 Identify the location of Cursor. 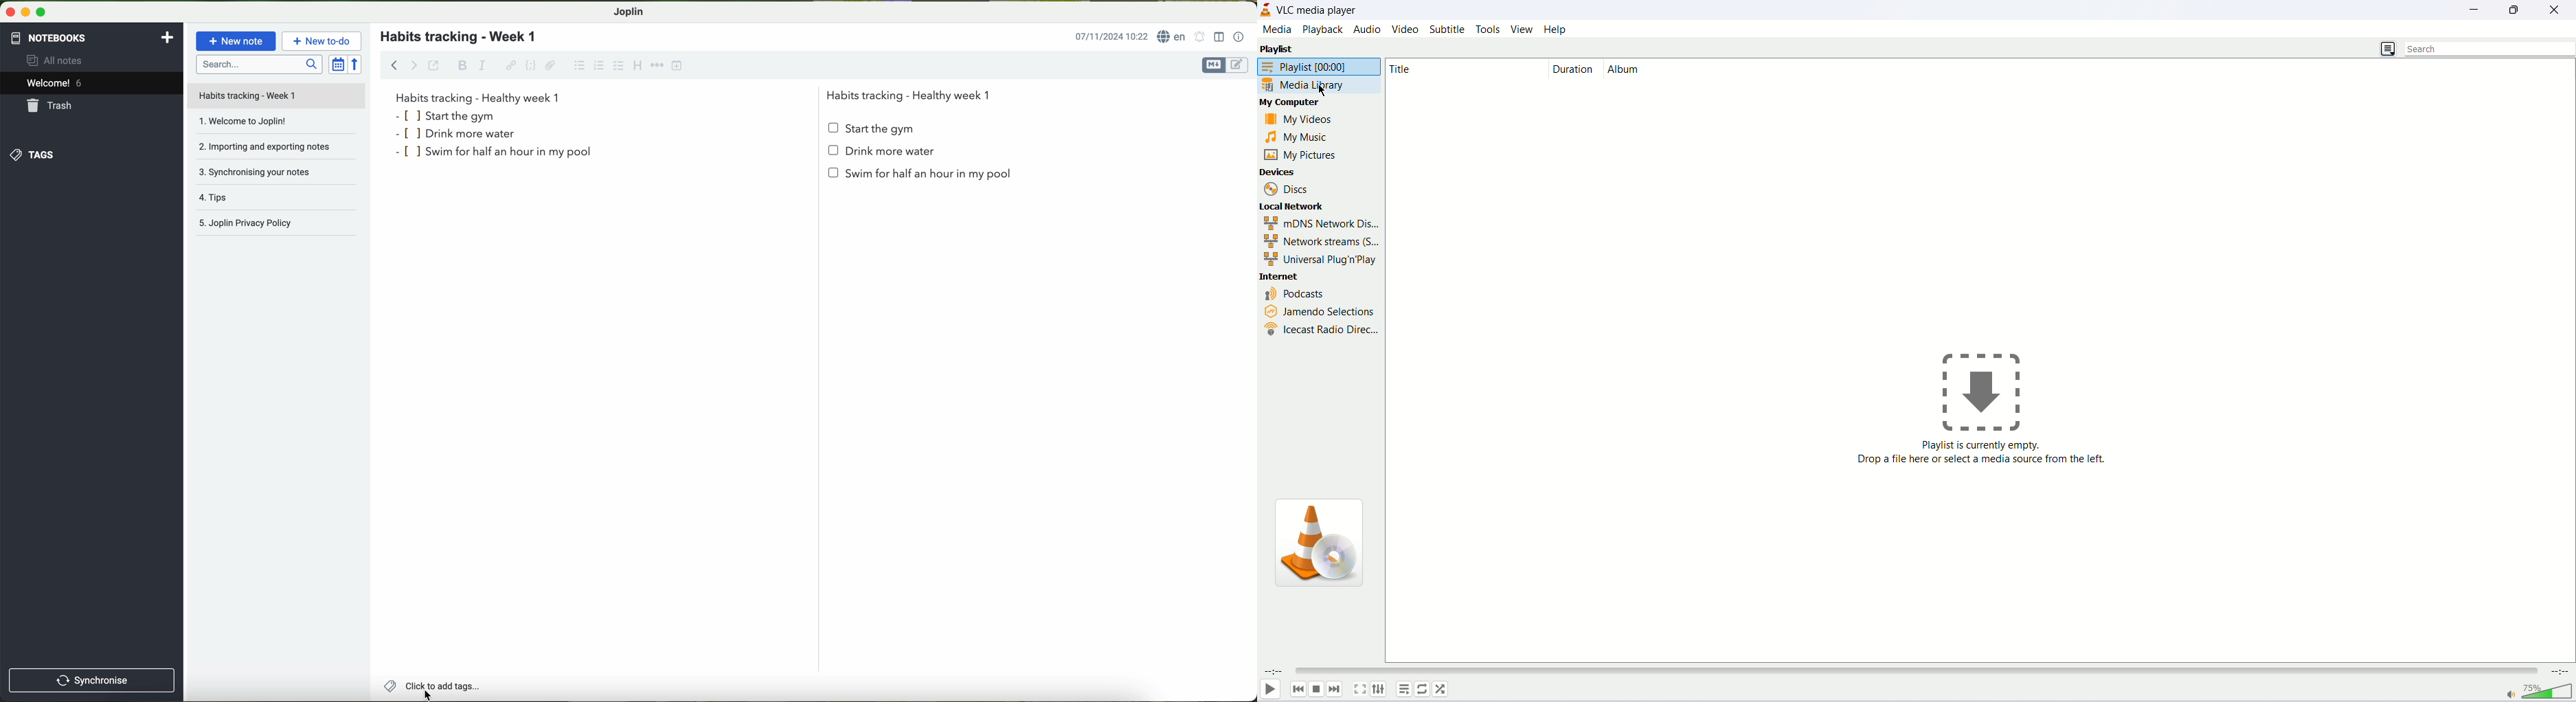
(429, 693).